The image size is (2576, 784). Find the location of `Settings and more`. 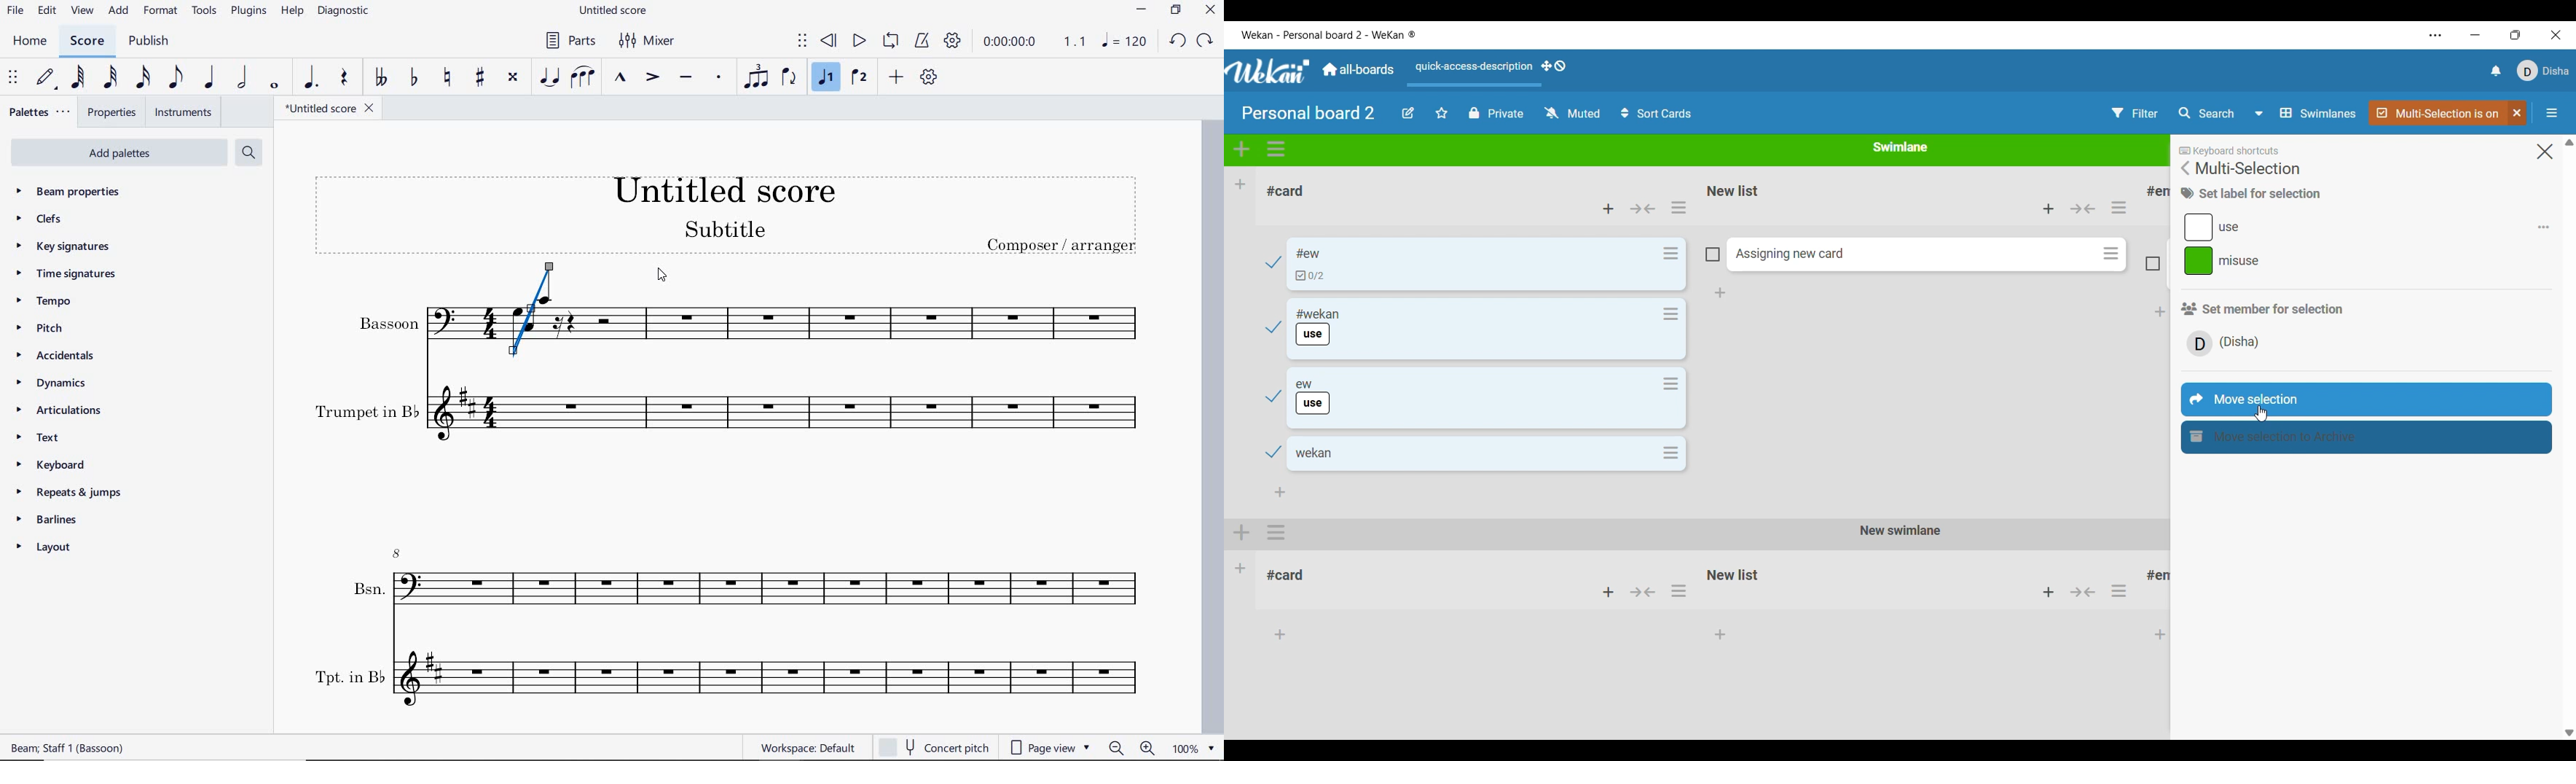

Settings and more is located at coordinates (2435, 35).